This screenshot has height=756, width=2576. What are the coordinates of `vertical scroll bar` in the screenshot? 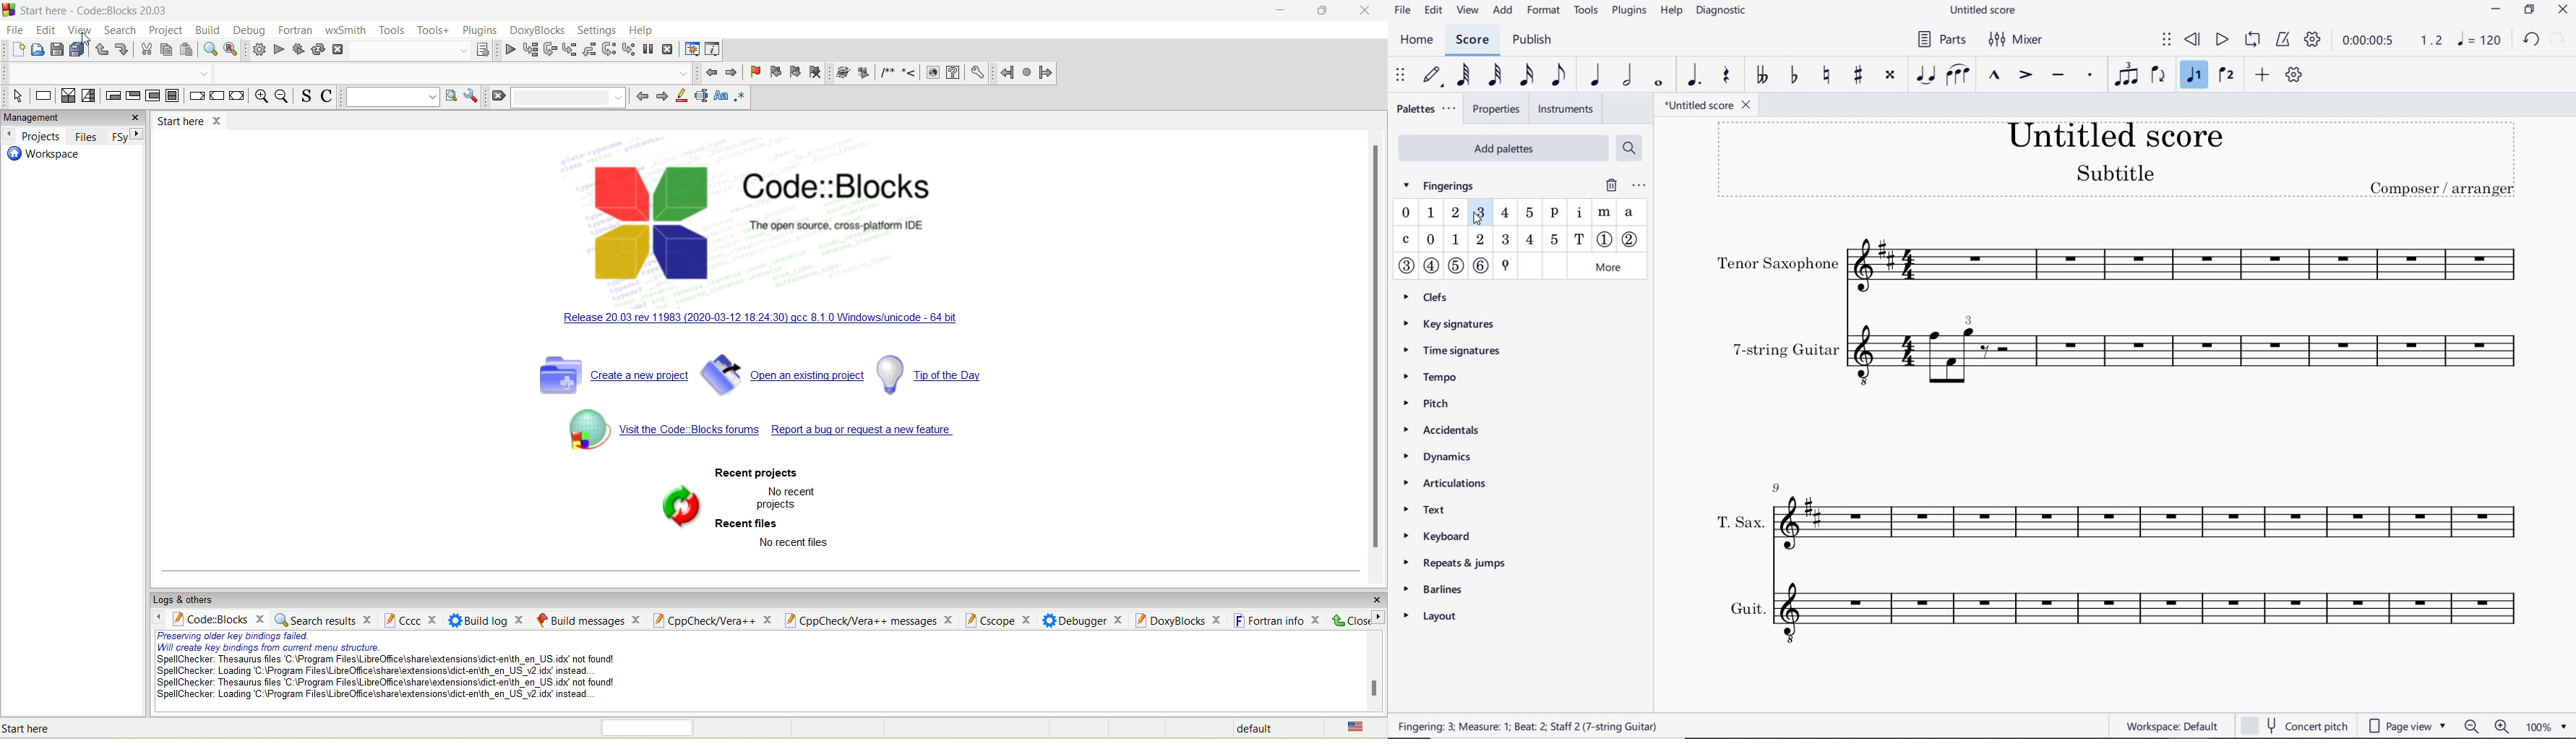 It's located at (1379, 350).